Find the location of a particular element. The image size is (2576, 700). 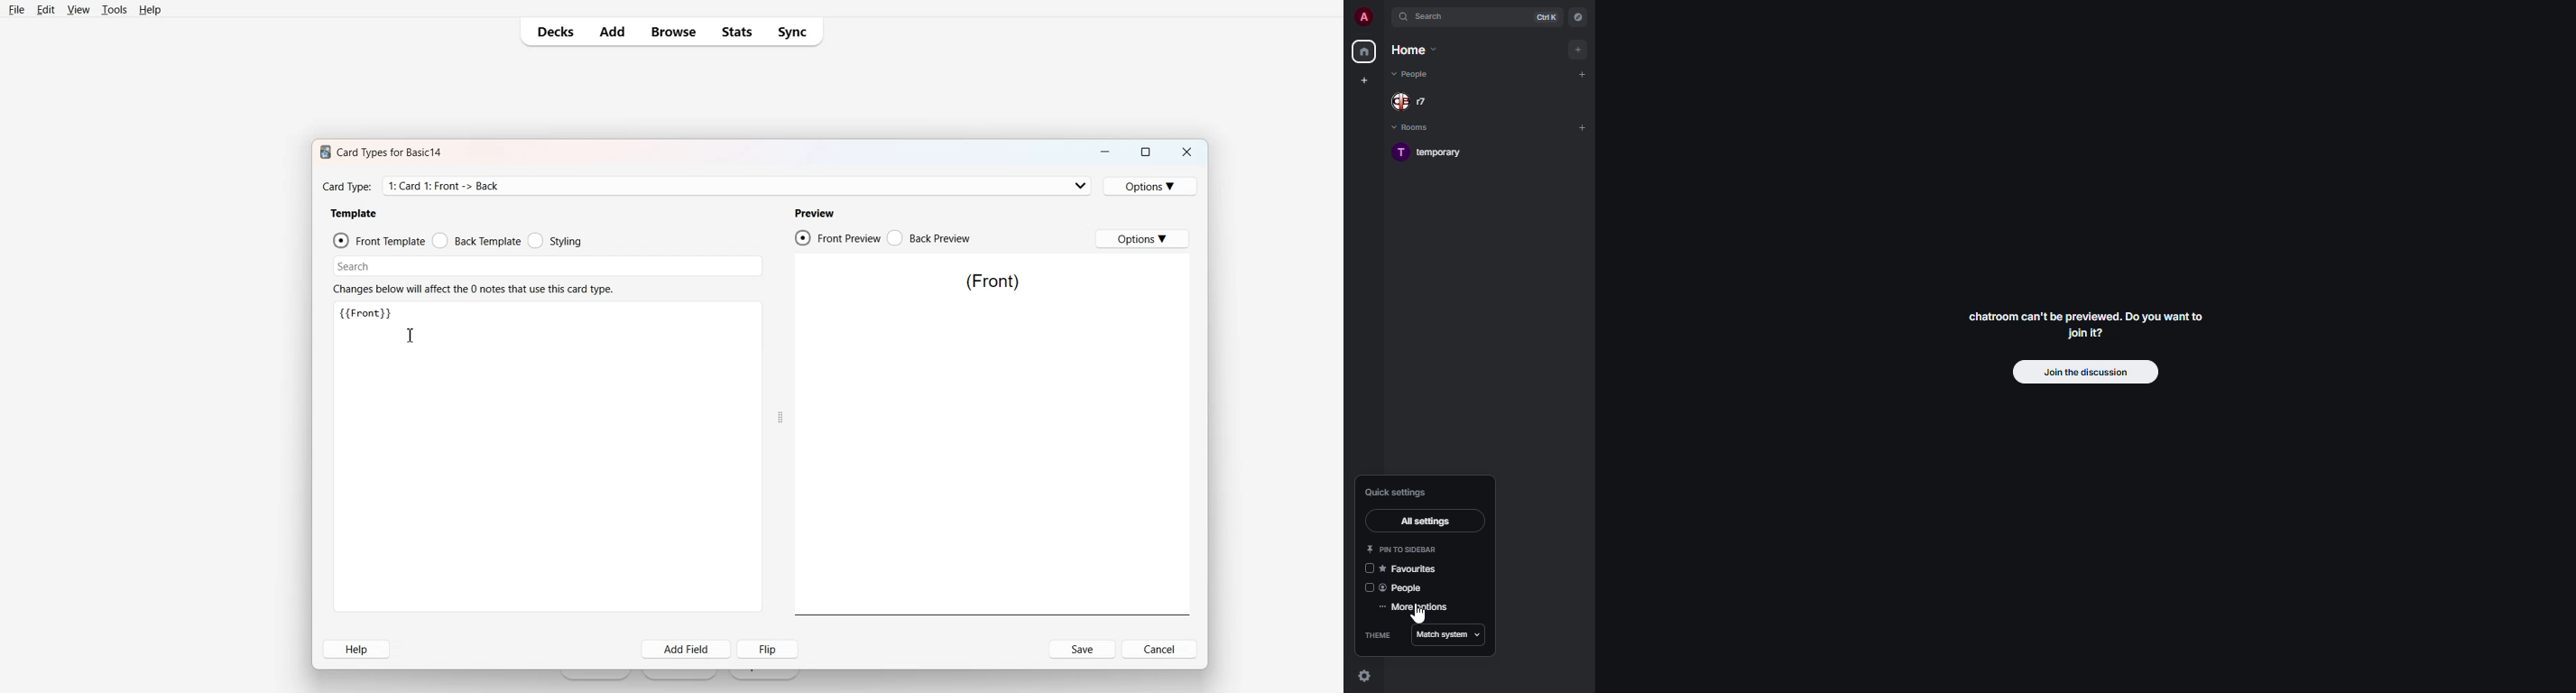

rooms is located at coordinates (1411, 127).